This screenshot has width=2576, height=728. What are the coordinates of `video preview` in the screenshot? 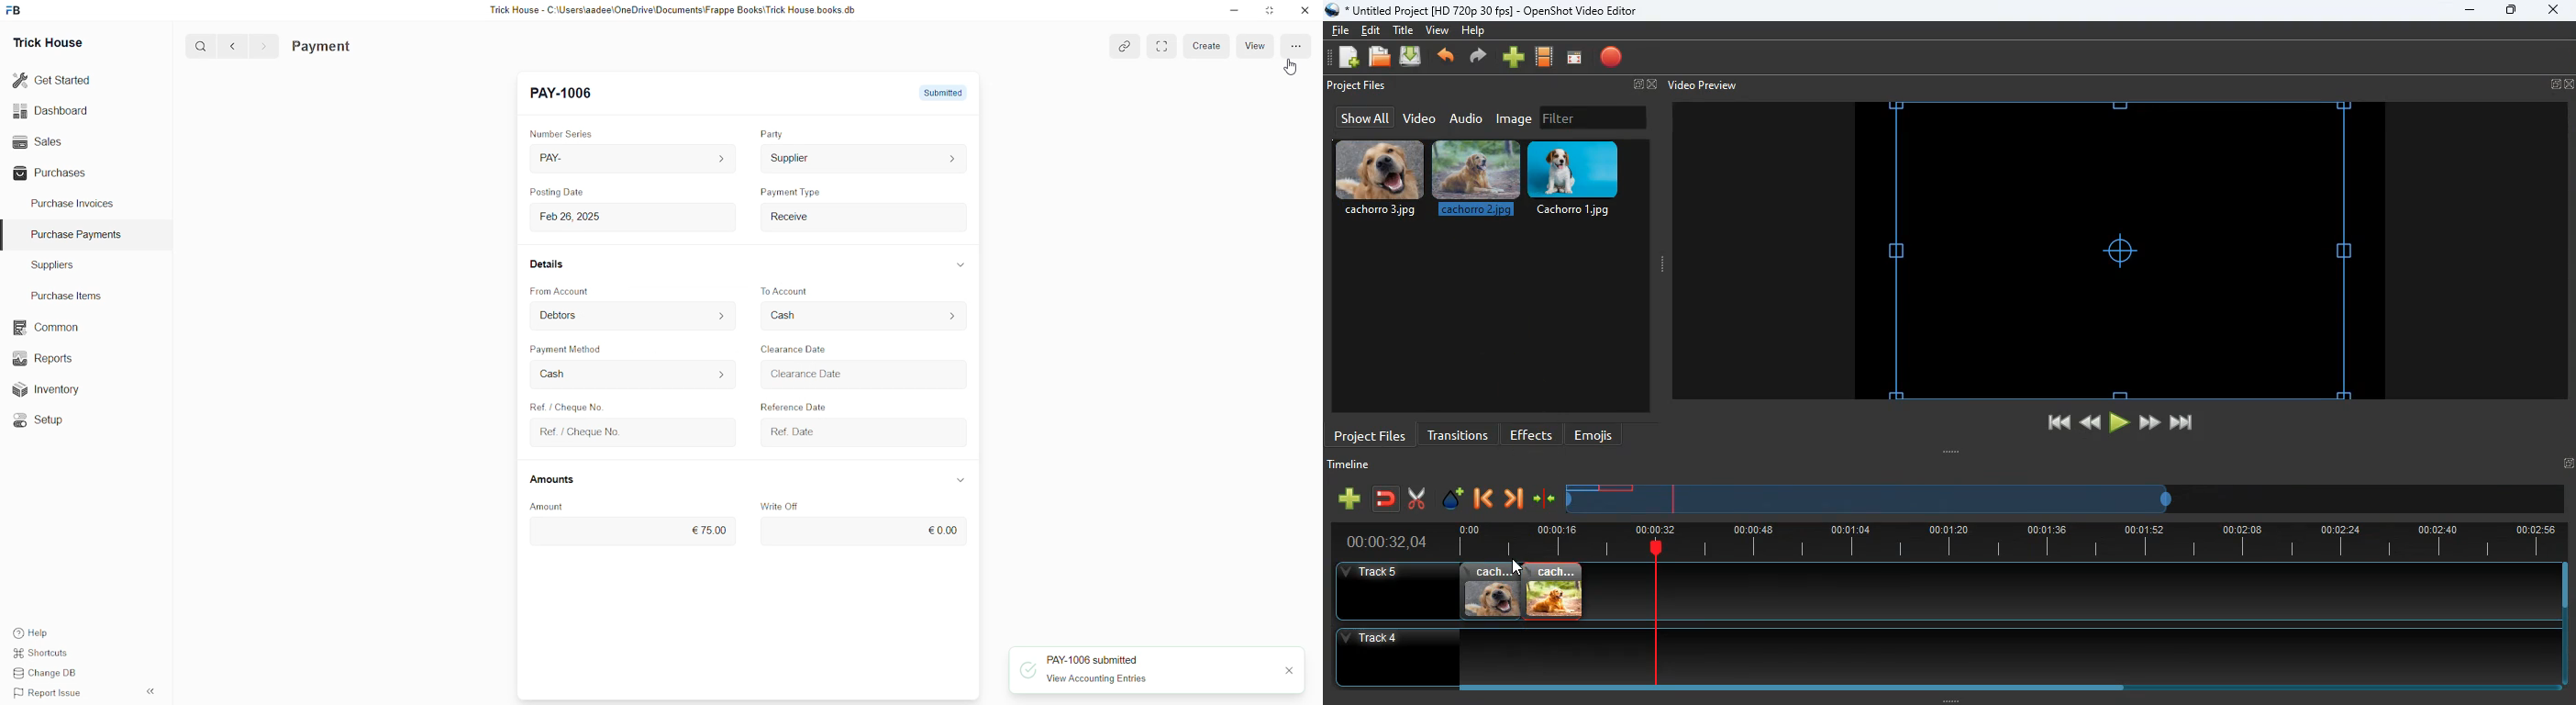 It's located at (1701, 85).